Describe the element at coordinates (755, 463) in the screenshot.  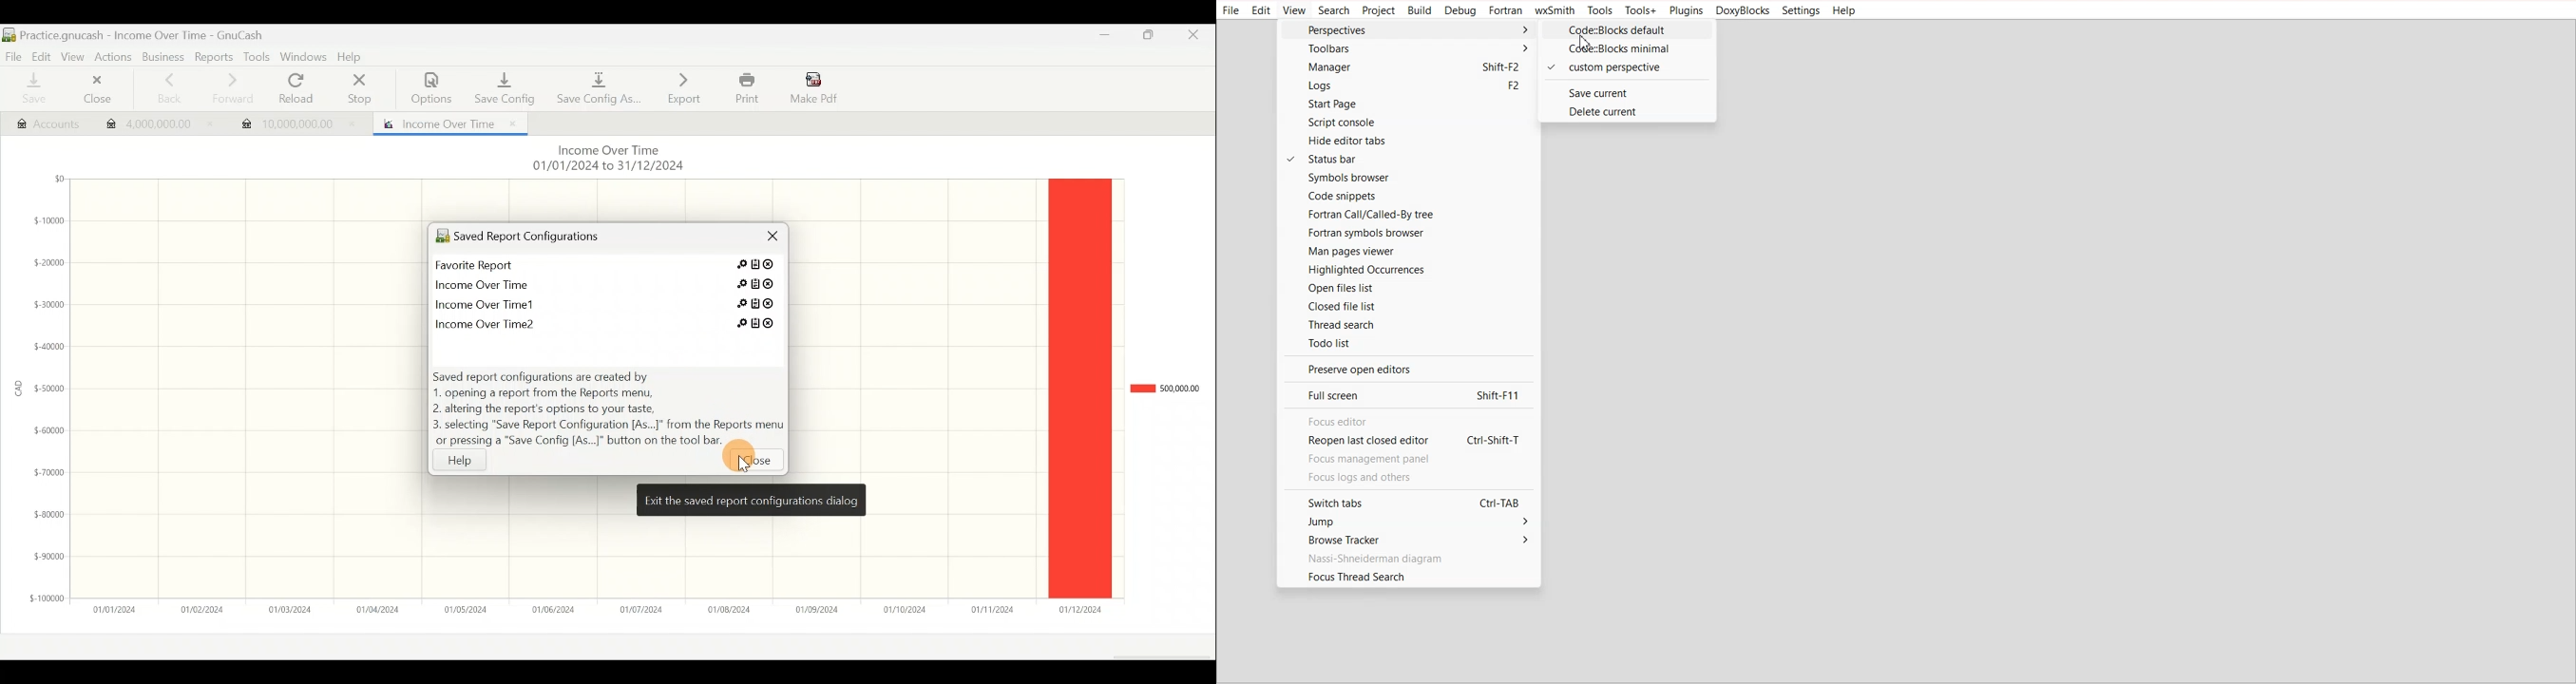
I see `close` at that location.